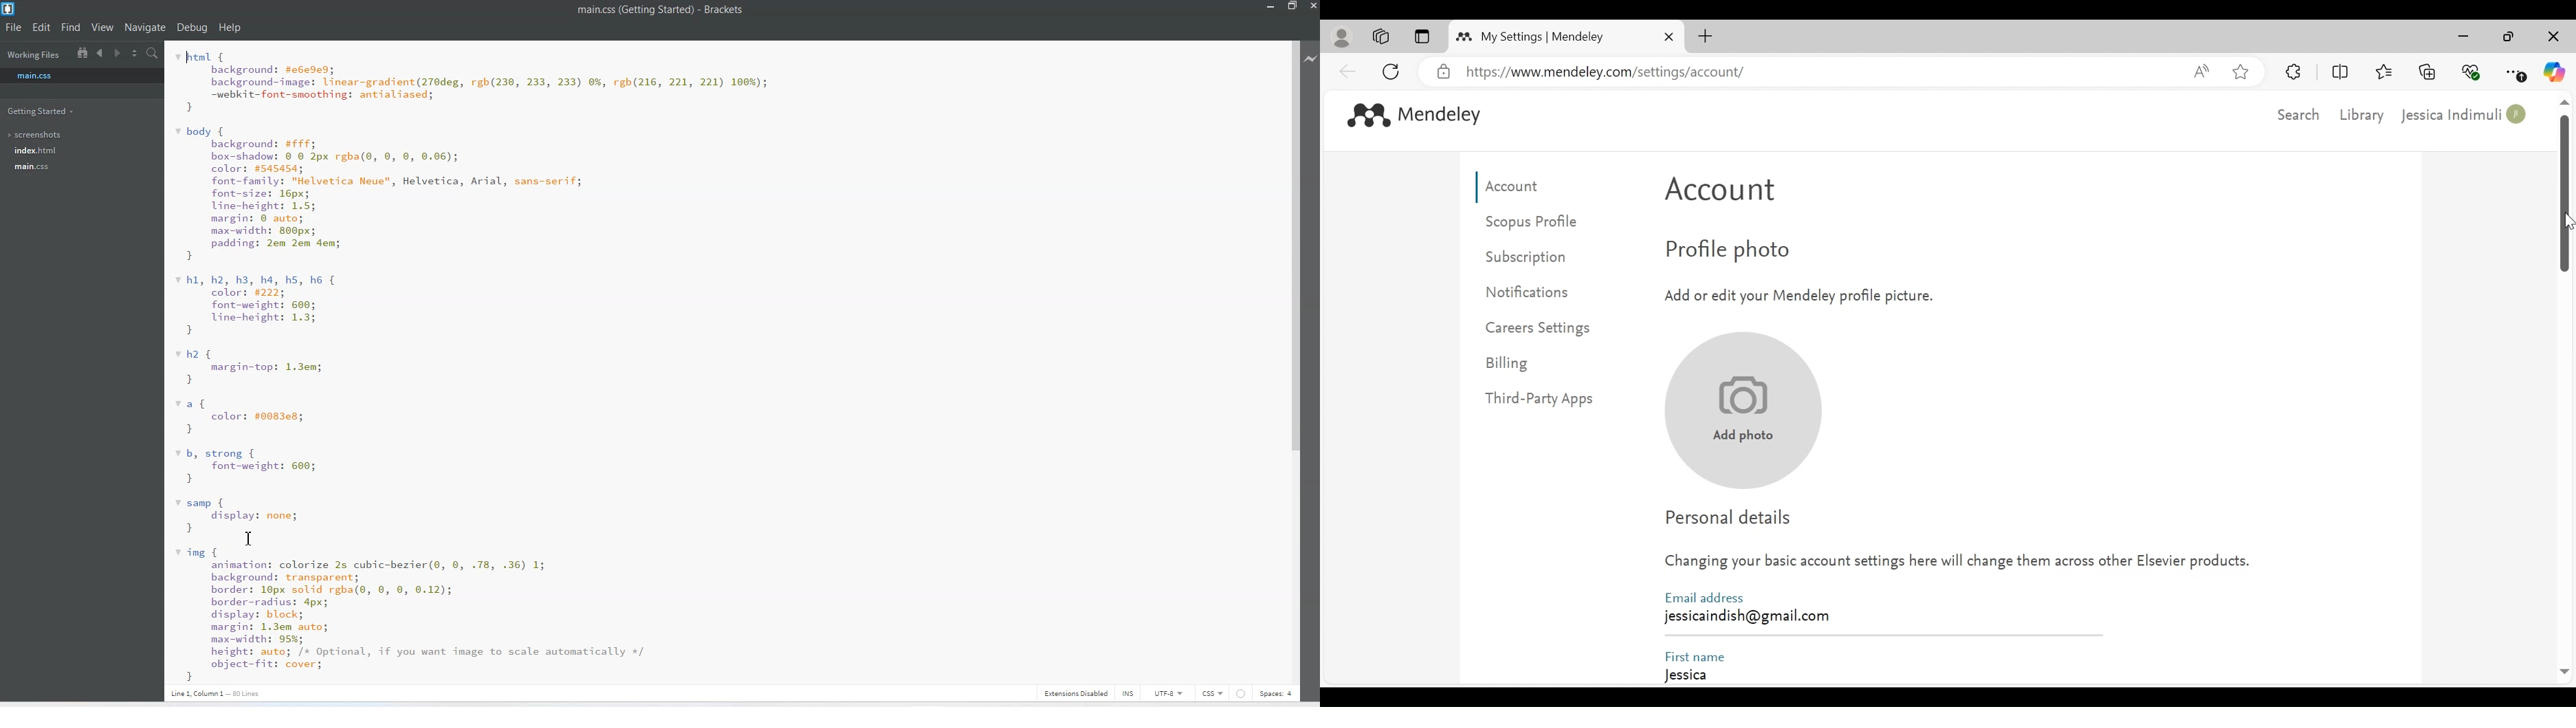 The image size is (2576, 728). I want to click on Split Screen, so click(2343, 72).